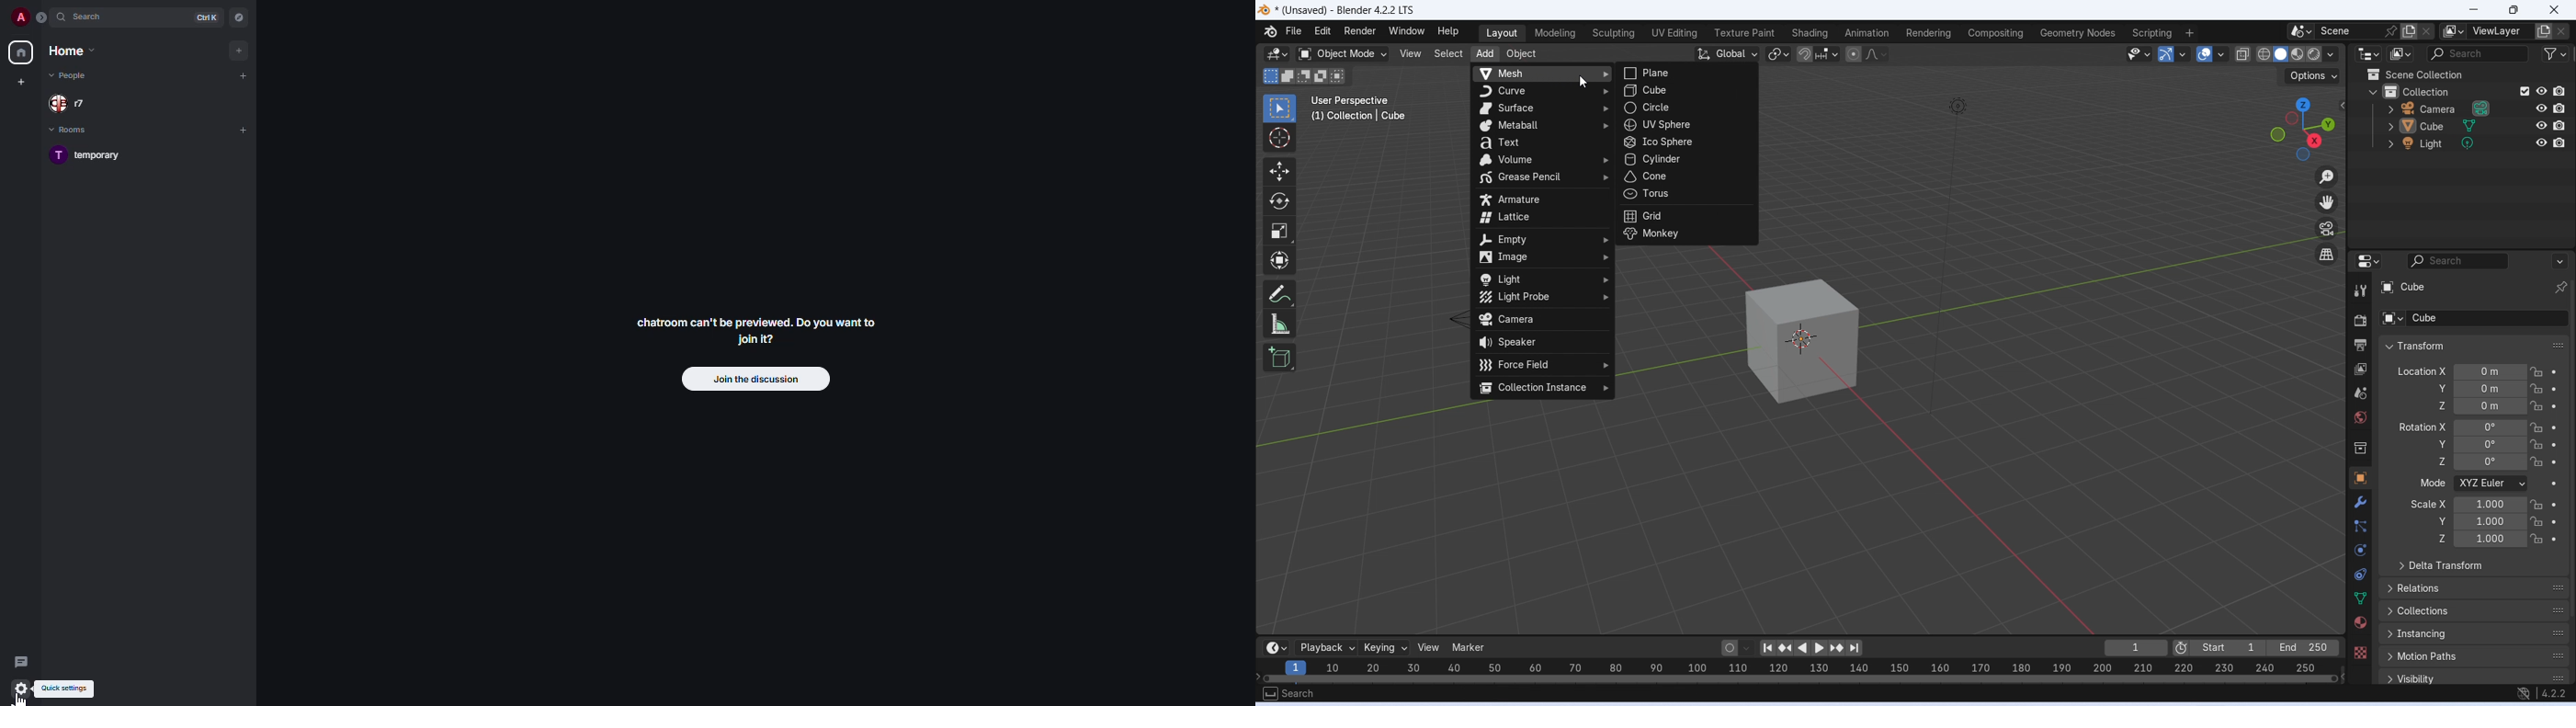  What do you see at coordinates (2491, 406) in the screenshot?
I see `location` at bounding box center [2491, 406].